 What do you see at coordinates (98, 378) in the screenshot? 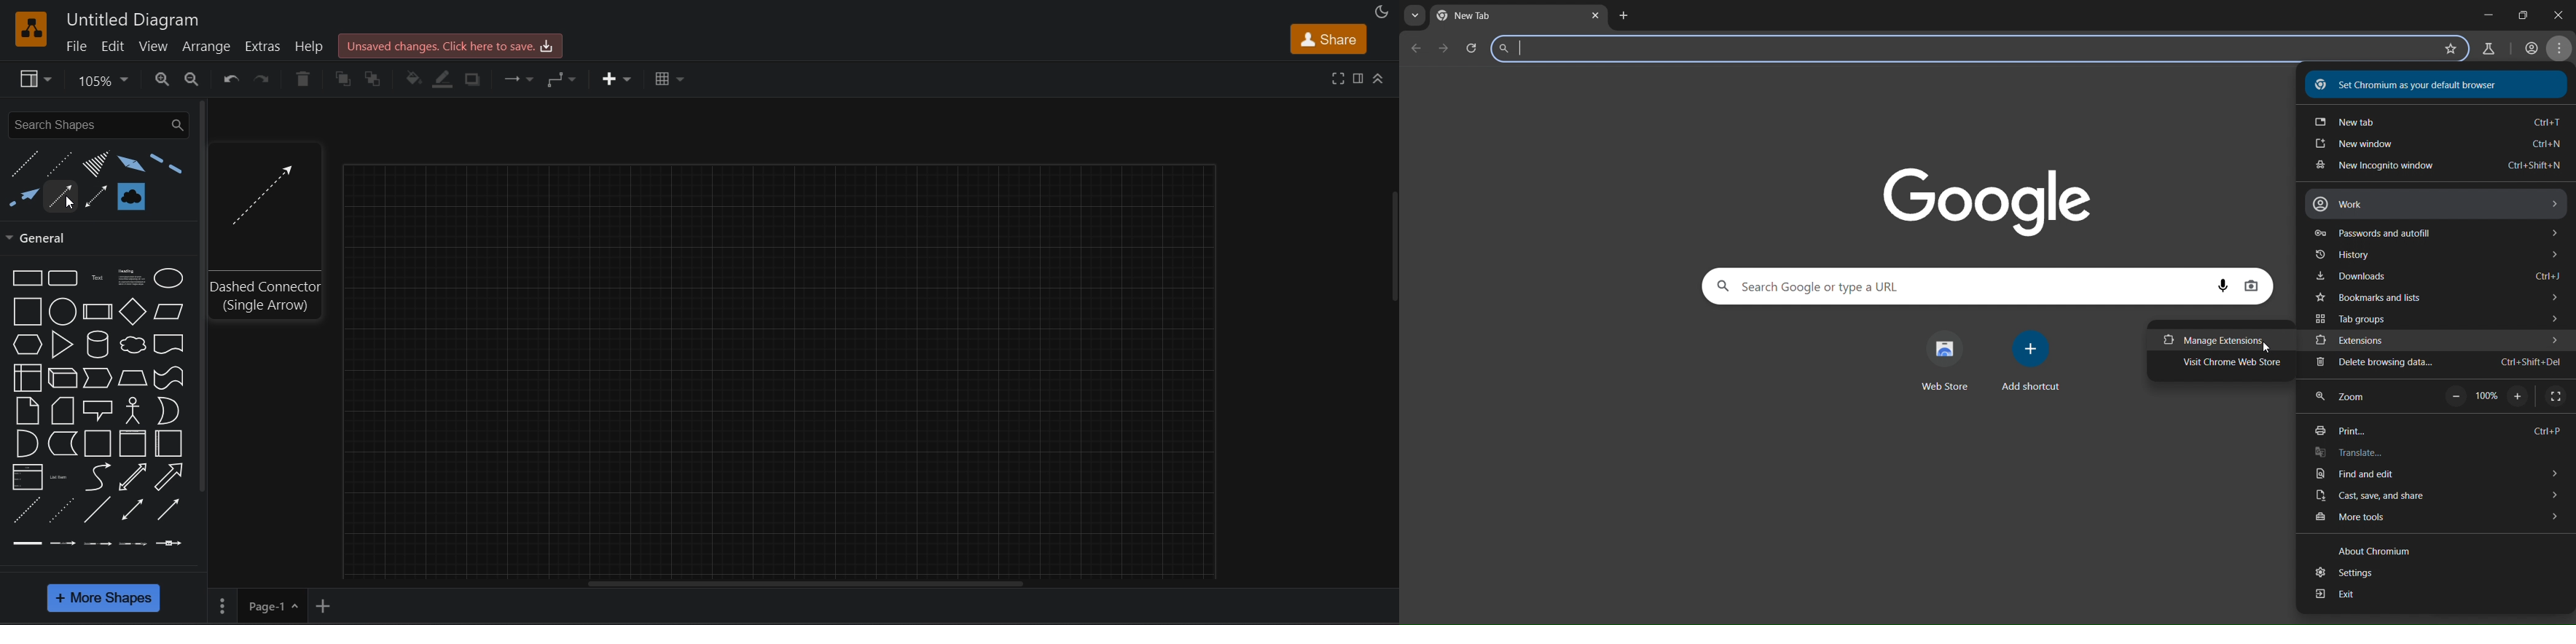
I see `step` at bounding box center [98, 378].